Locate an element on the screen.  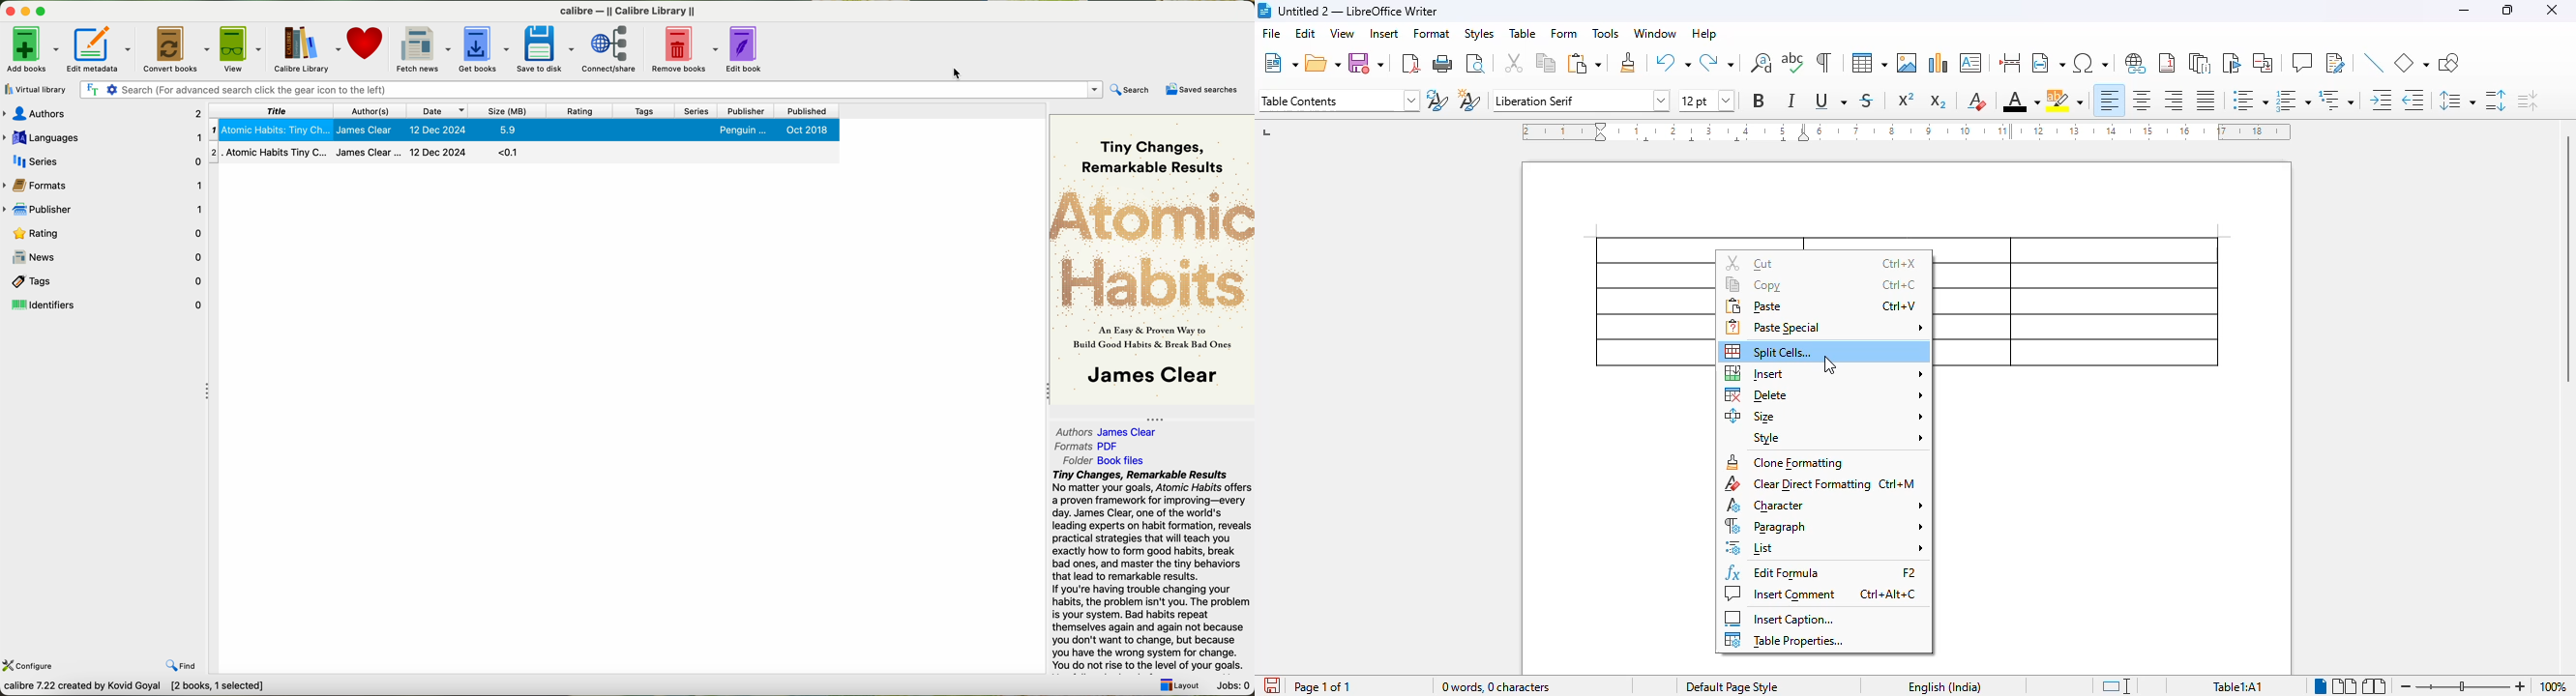
select outline format is located at coordinates (2337, 100).